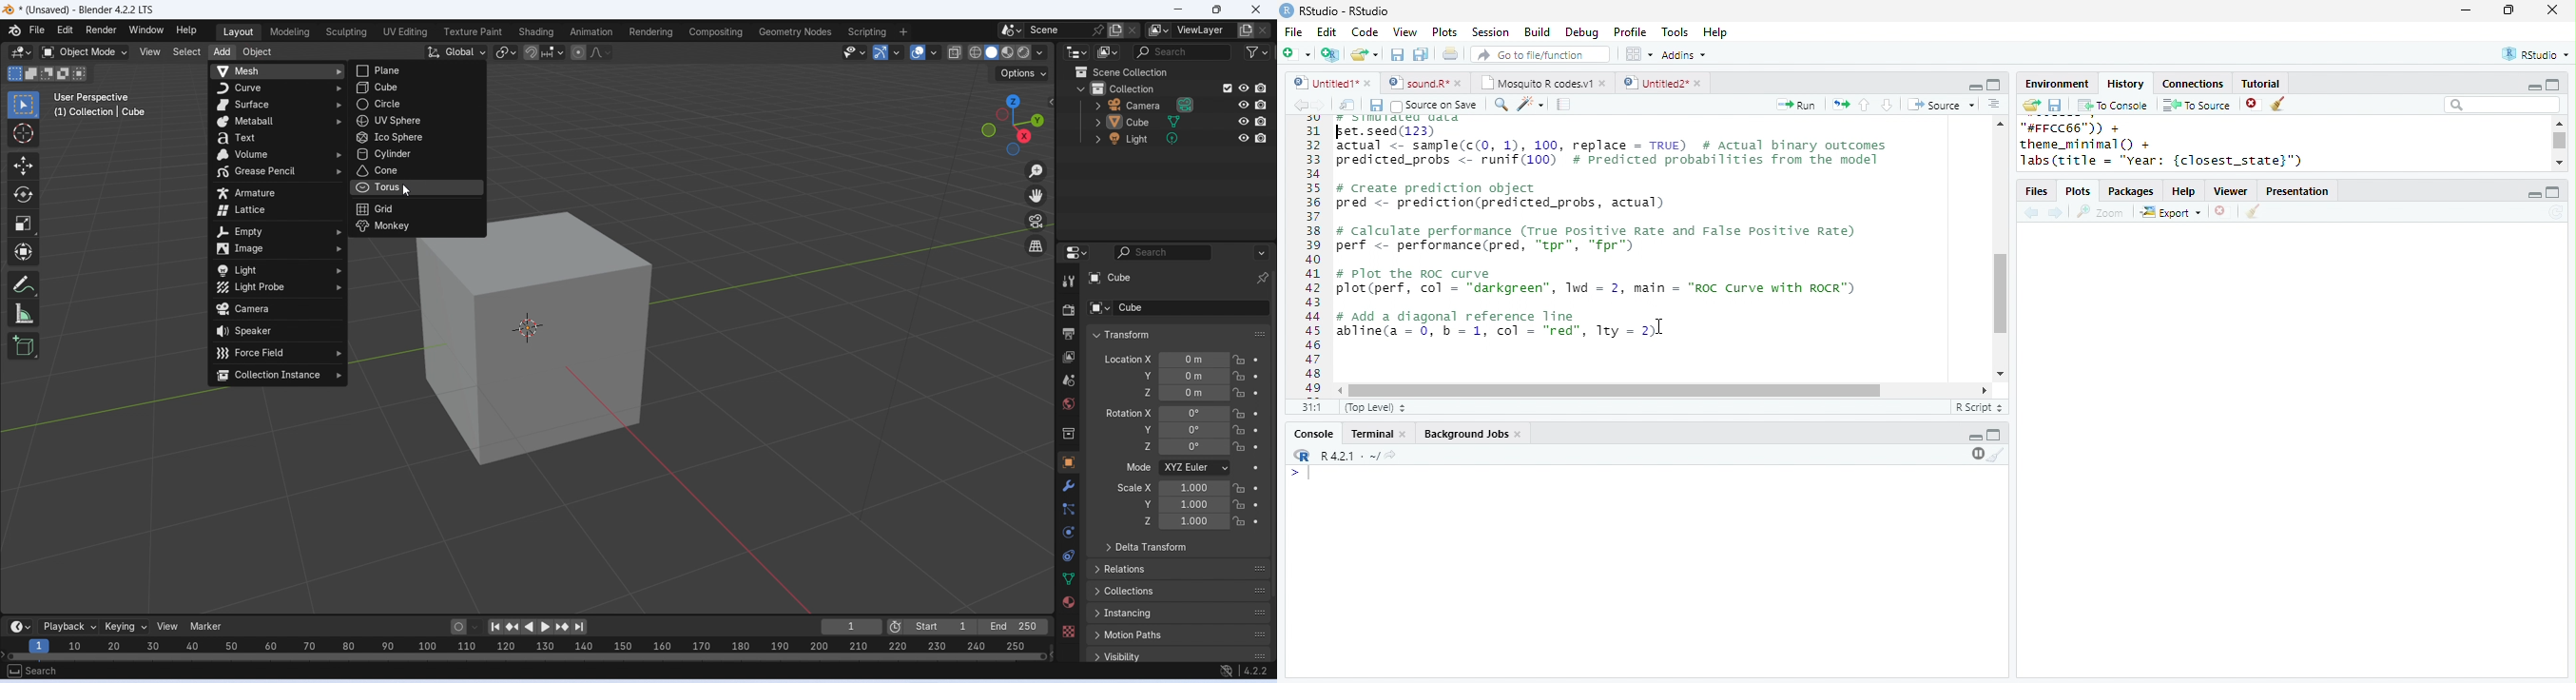  Describe the element at coordinates (1404, 32) in the screenshot. I see `View` at that location.